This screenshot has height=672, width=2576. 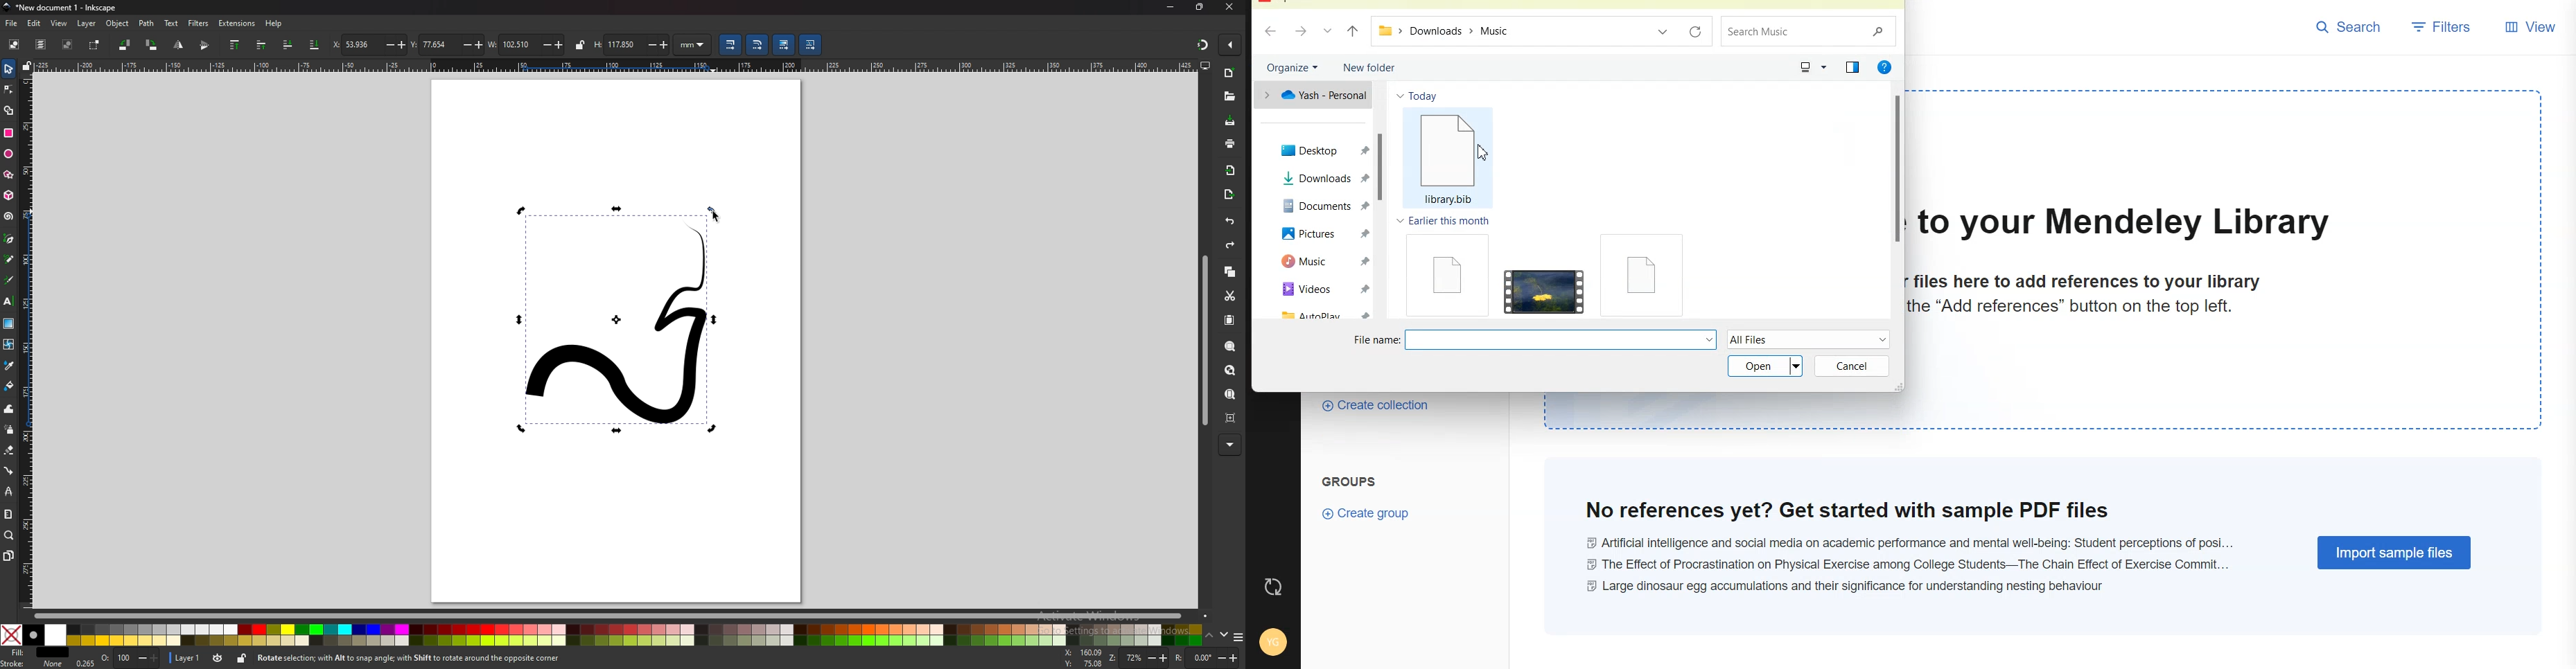 I want to click on move patterns, so click(x=810, y=45).